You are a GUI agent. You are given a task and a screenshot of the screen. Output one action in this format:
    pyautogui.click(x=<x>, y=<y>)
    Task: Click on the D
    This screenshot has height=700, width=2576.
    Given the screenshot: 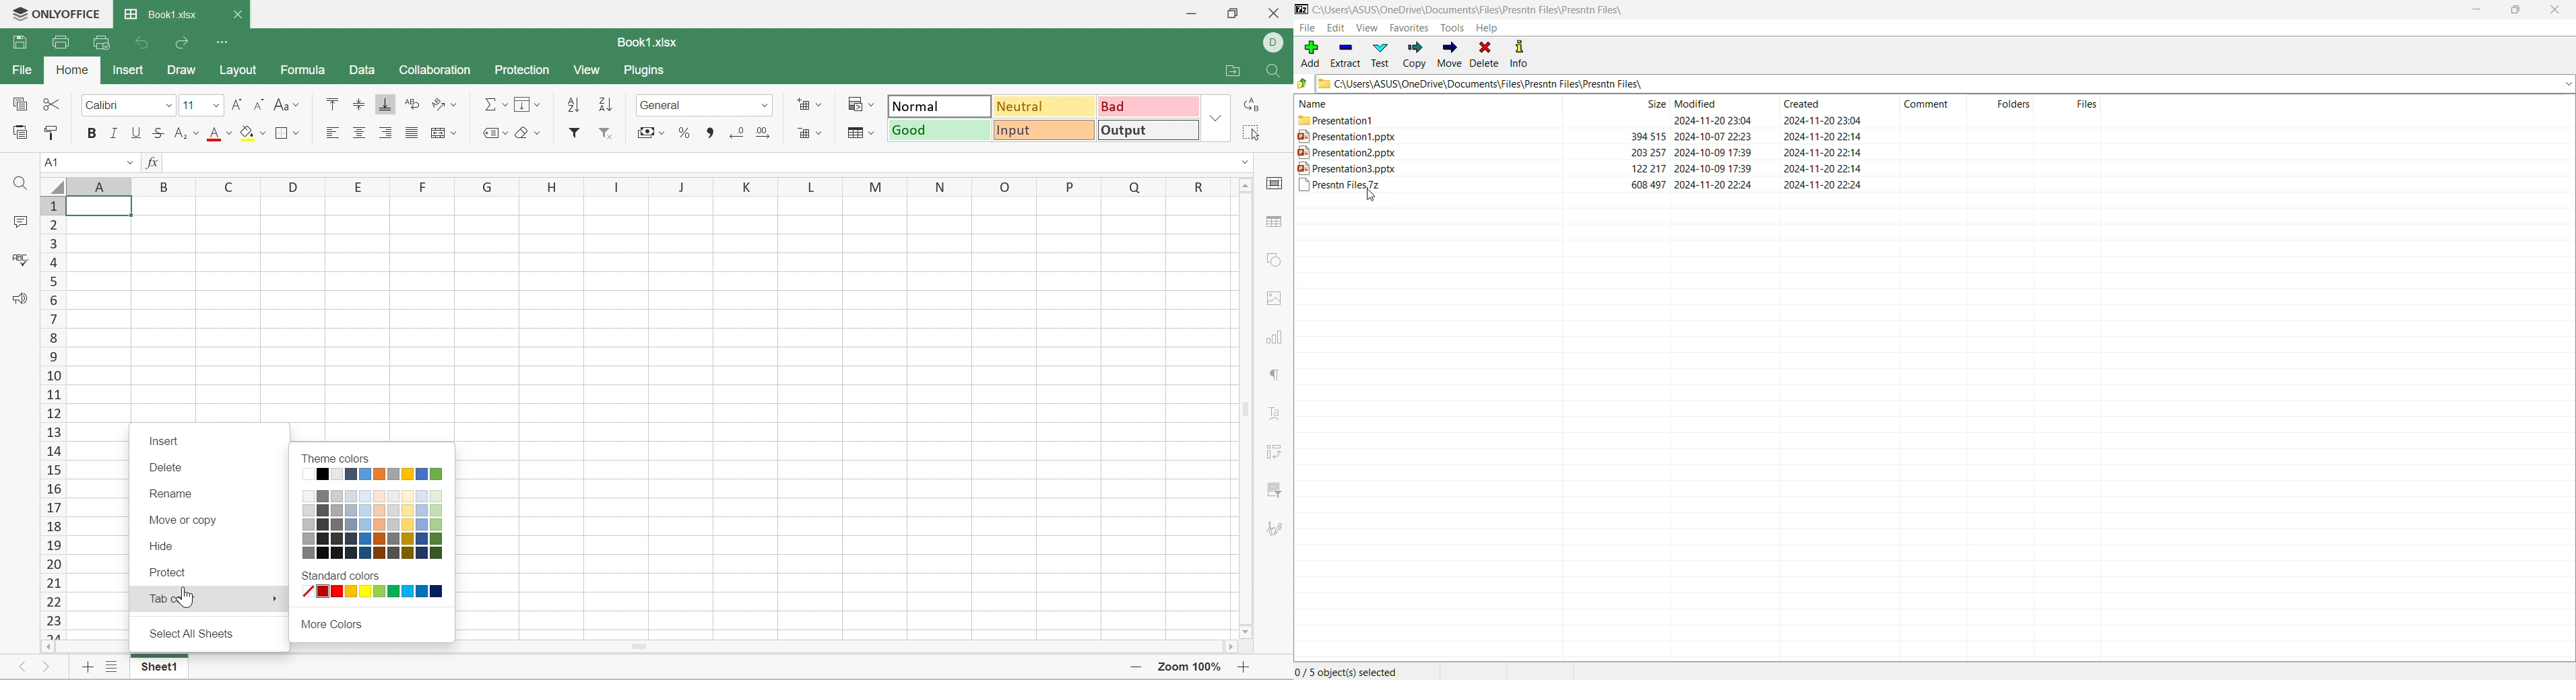 What is the action you would take?
    pyautogui.click(x=295, y=186)
    